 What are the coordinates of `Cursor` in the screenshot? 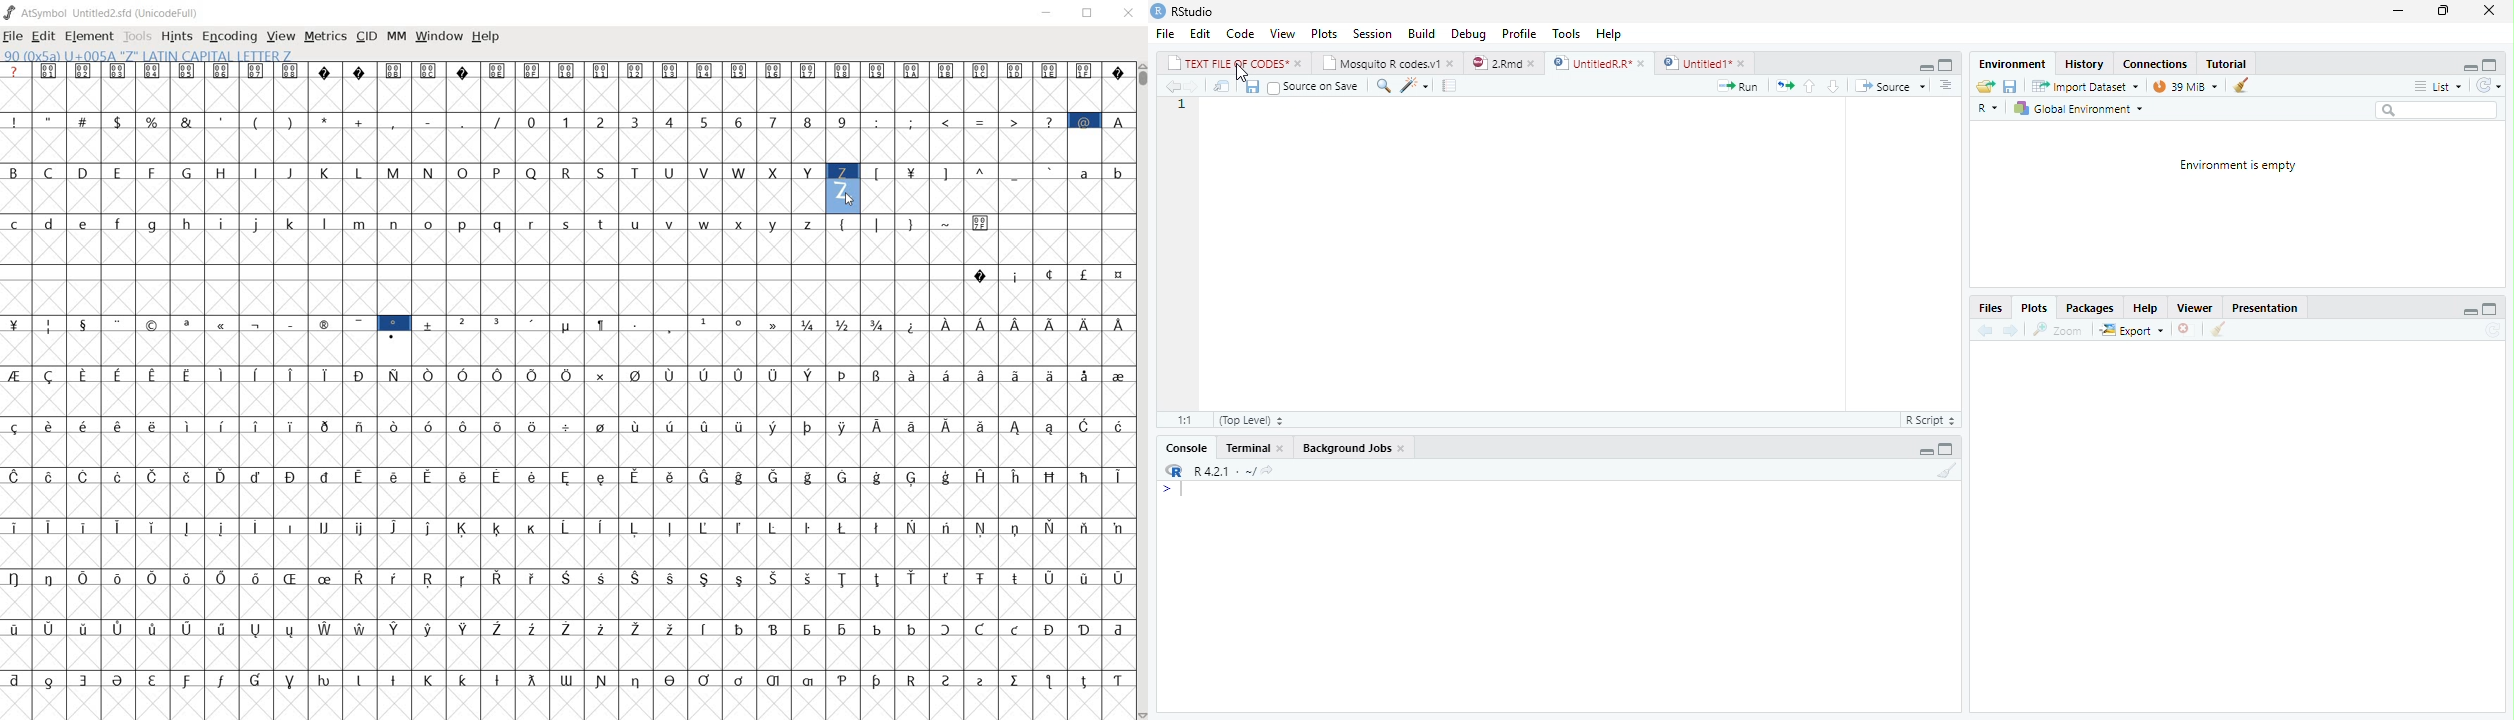 It's located at (1246, 72).